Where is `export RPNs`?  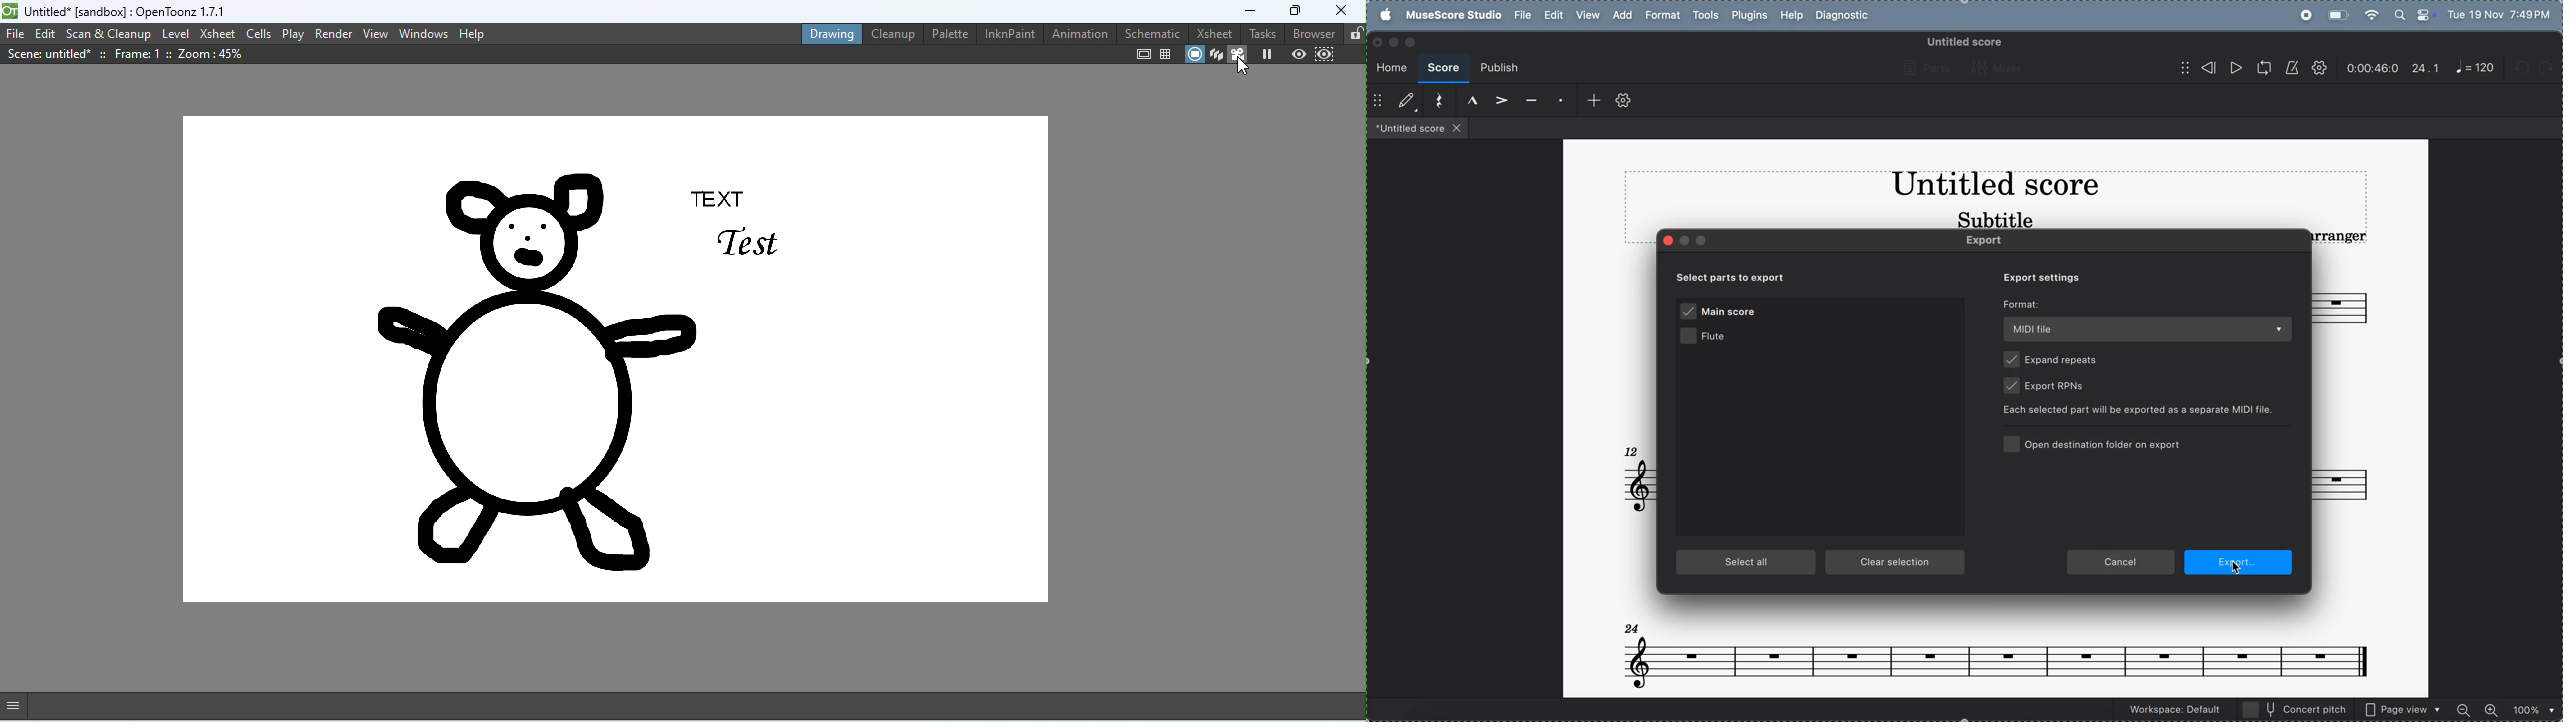 export RPNs is located at coordinates (2143, 384).